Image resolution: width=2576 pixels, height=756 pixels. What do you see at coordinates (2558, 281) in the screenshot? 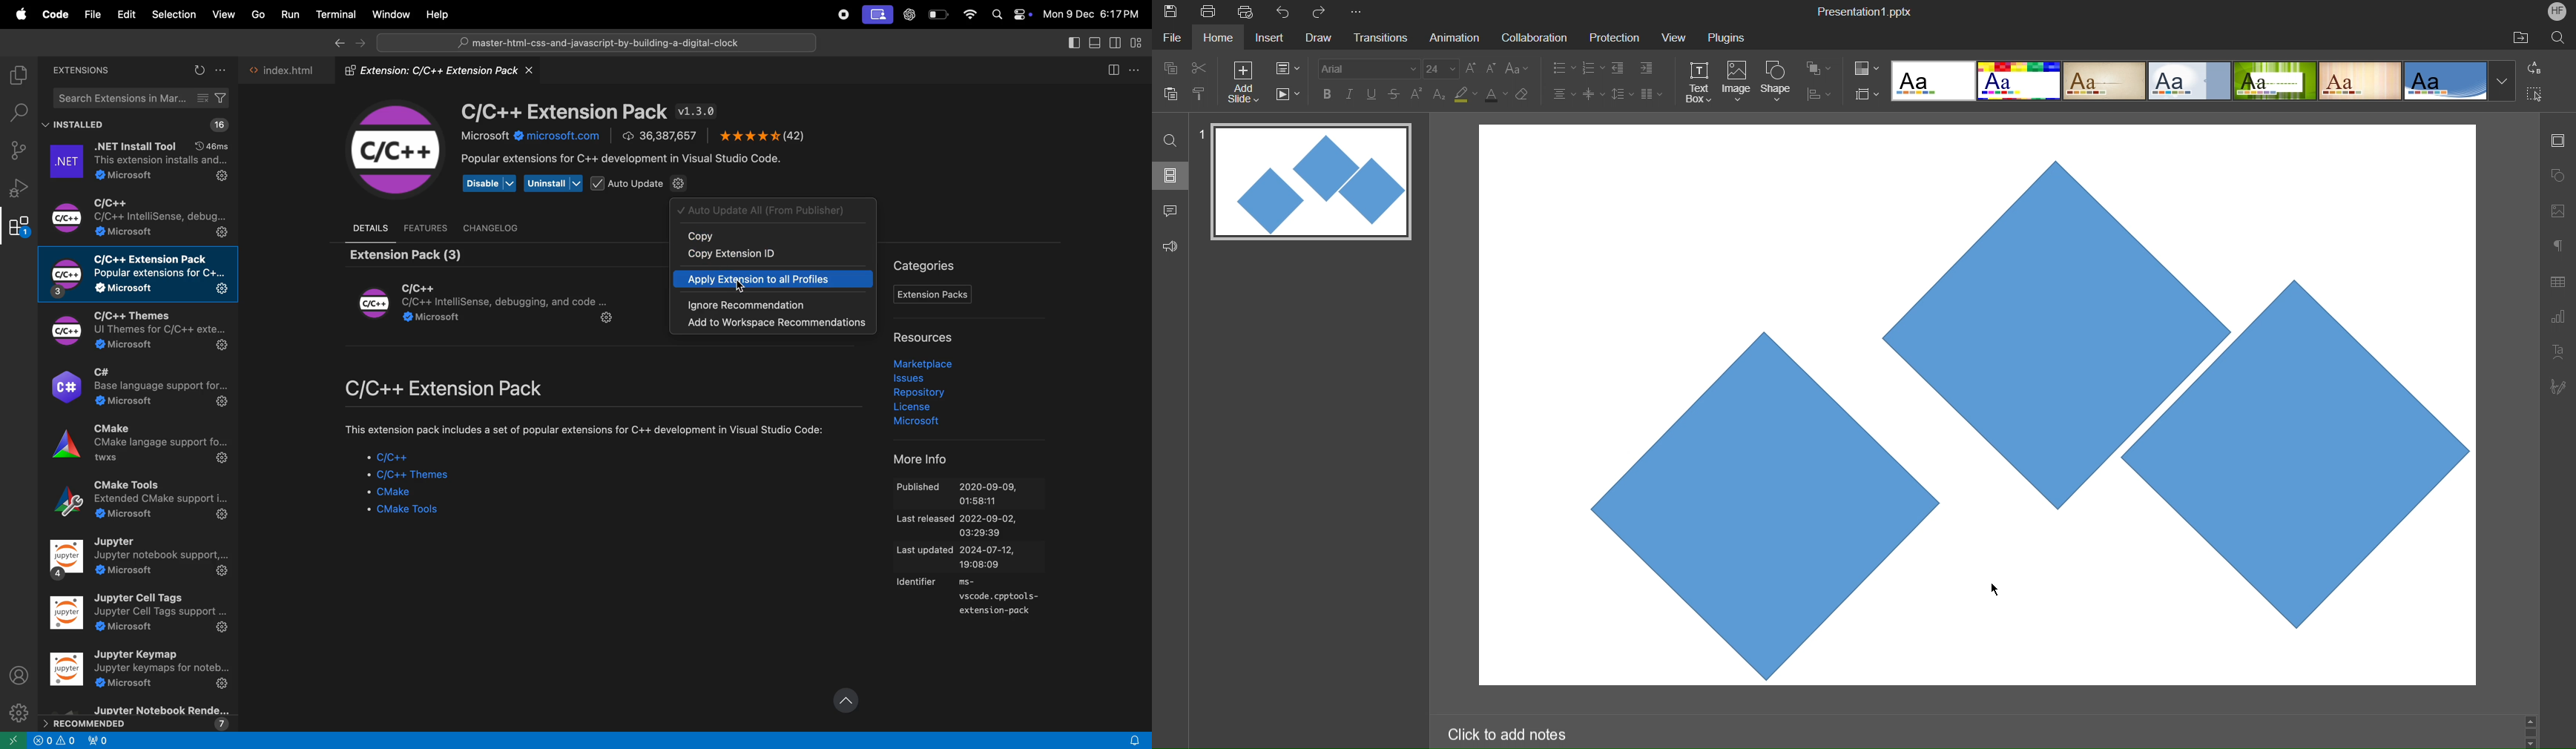
I see `Table` at bounding box center [2558, 281].